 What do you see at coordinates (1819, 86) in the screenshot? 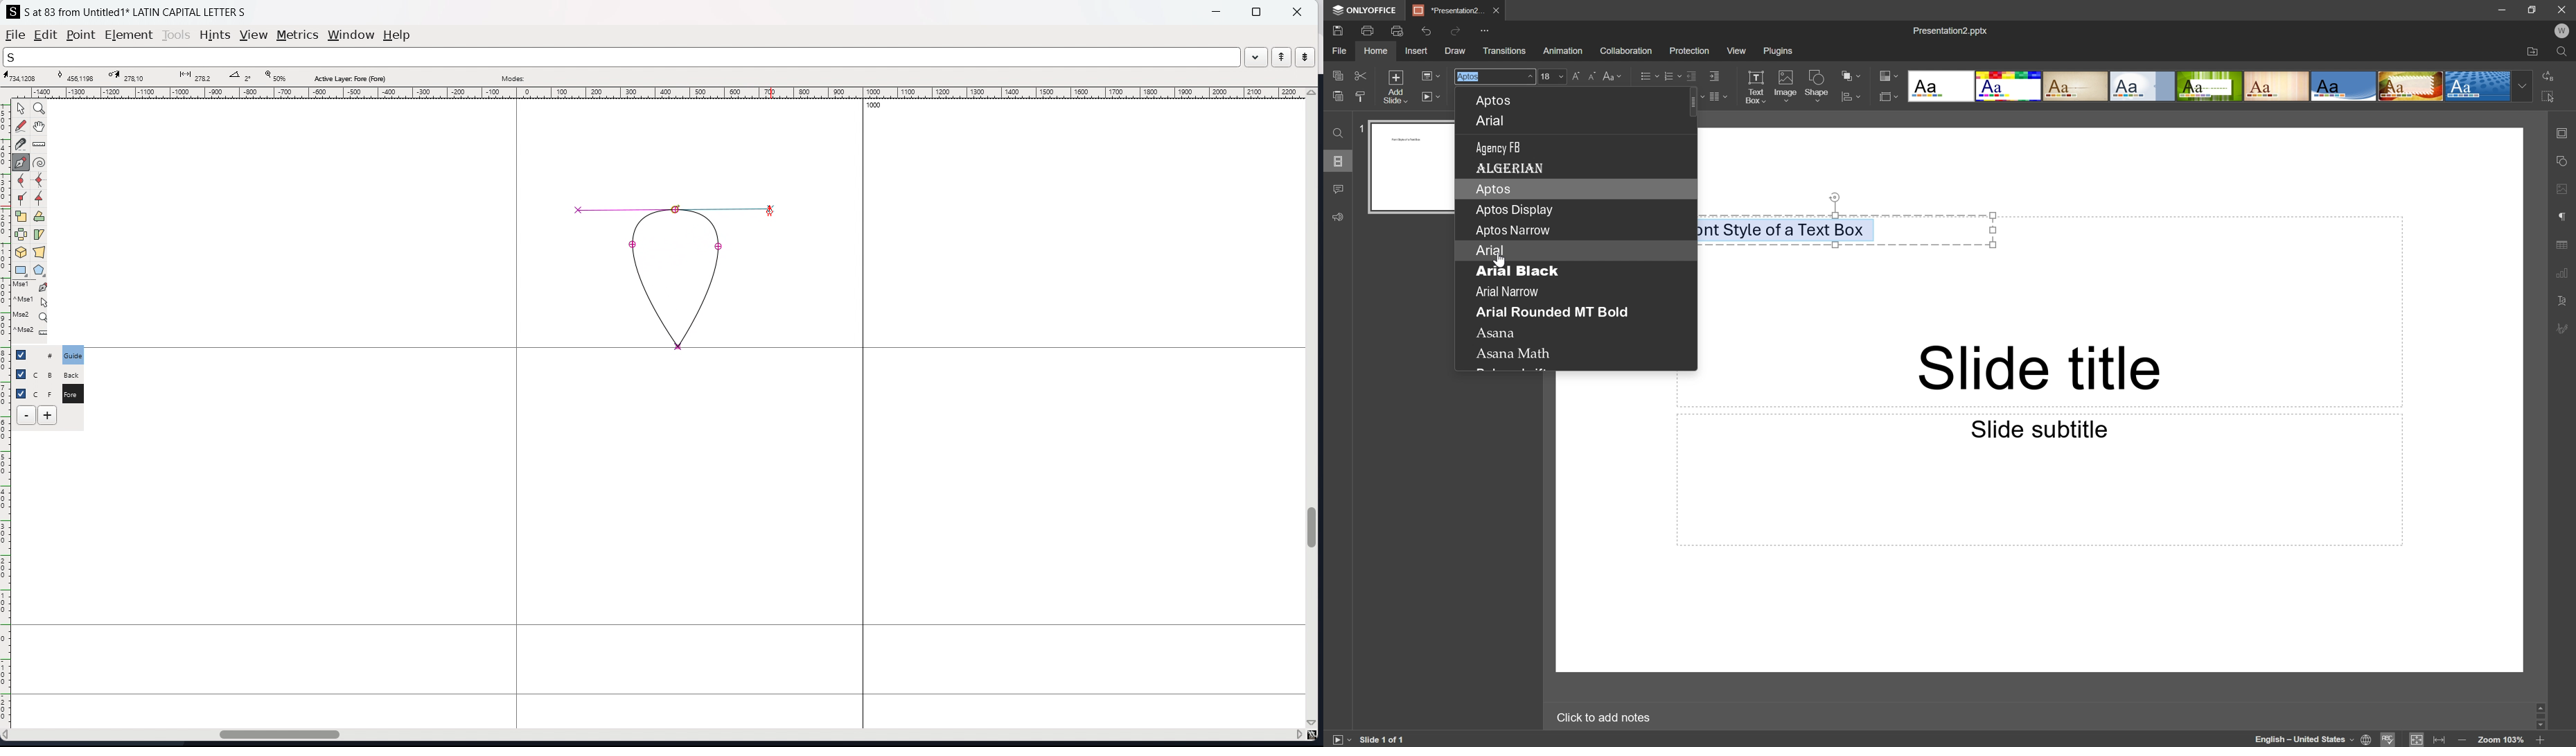
I see `Shape` at bounding box center [1819, 86].